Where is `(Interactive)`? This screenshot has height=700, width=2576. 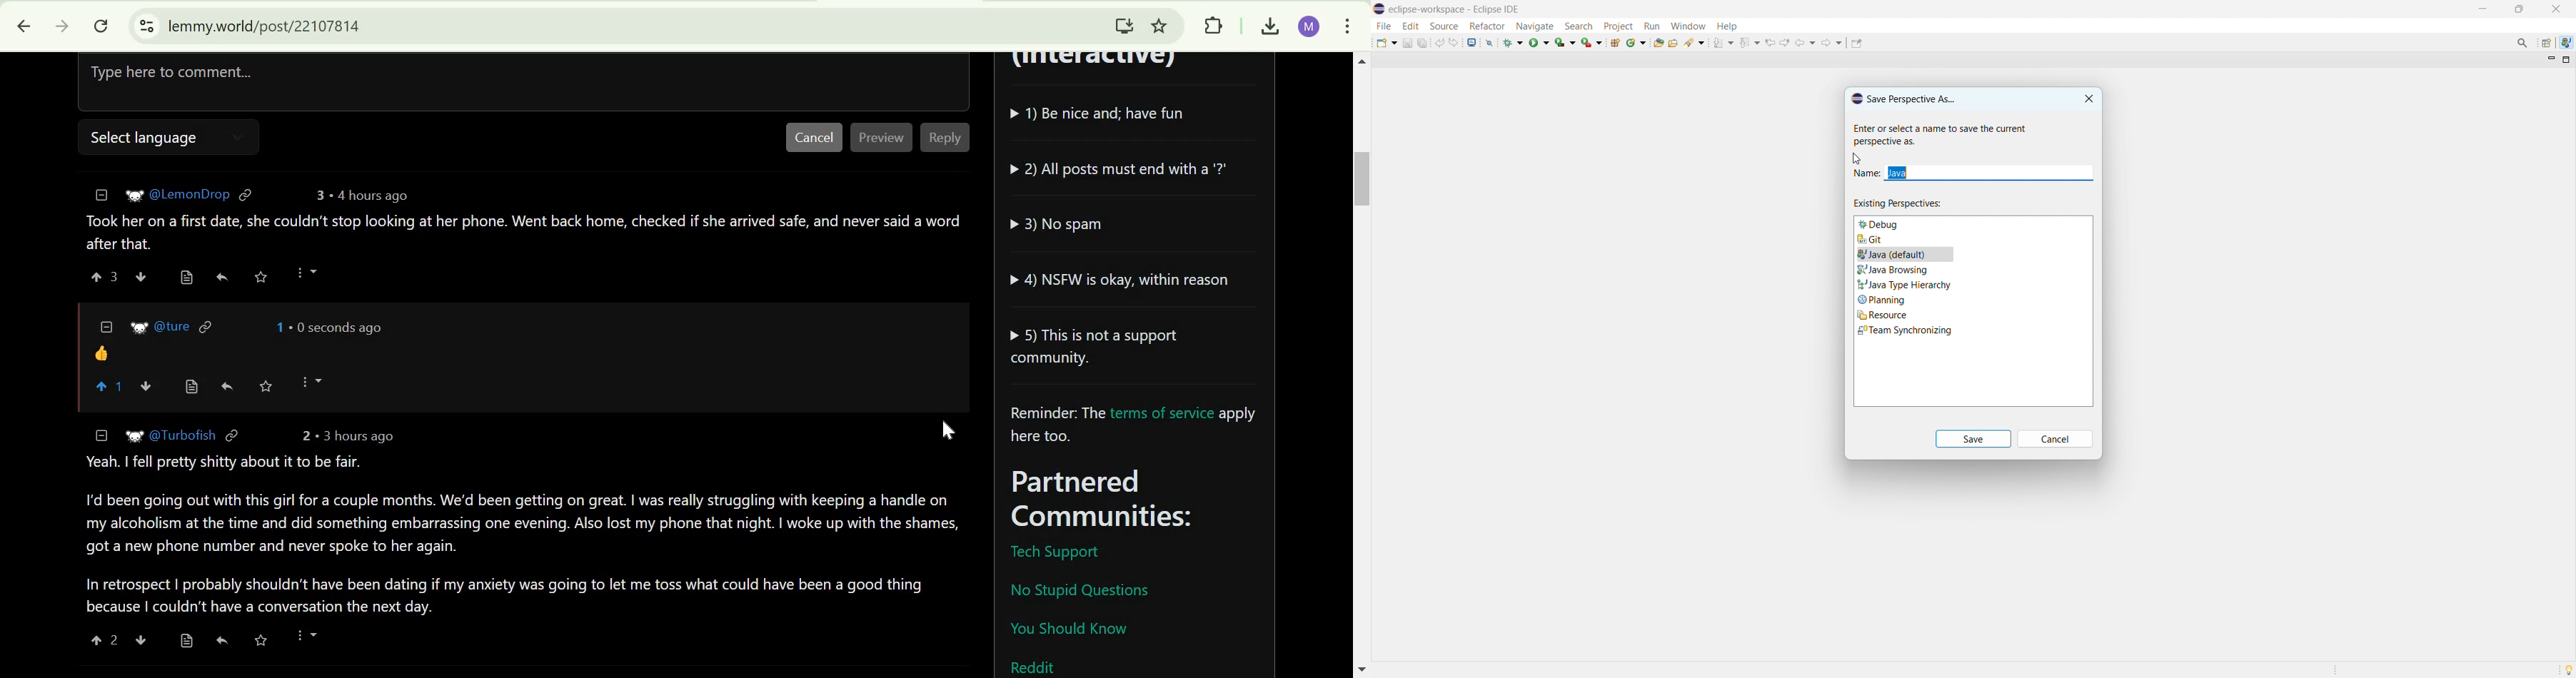 (Interactive) is located at coordinates (1100, 65).